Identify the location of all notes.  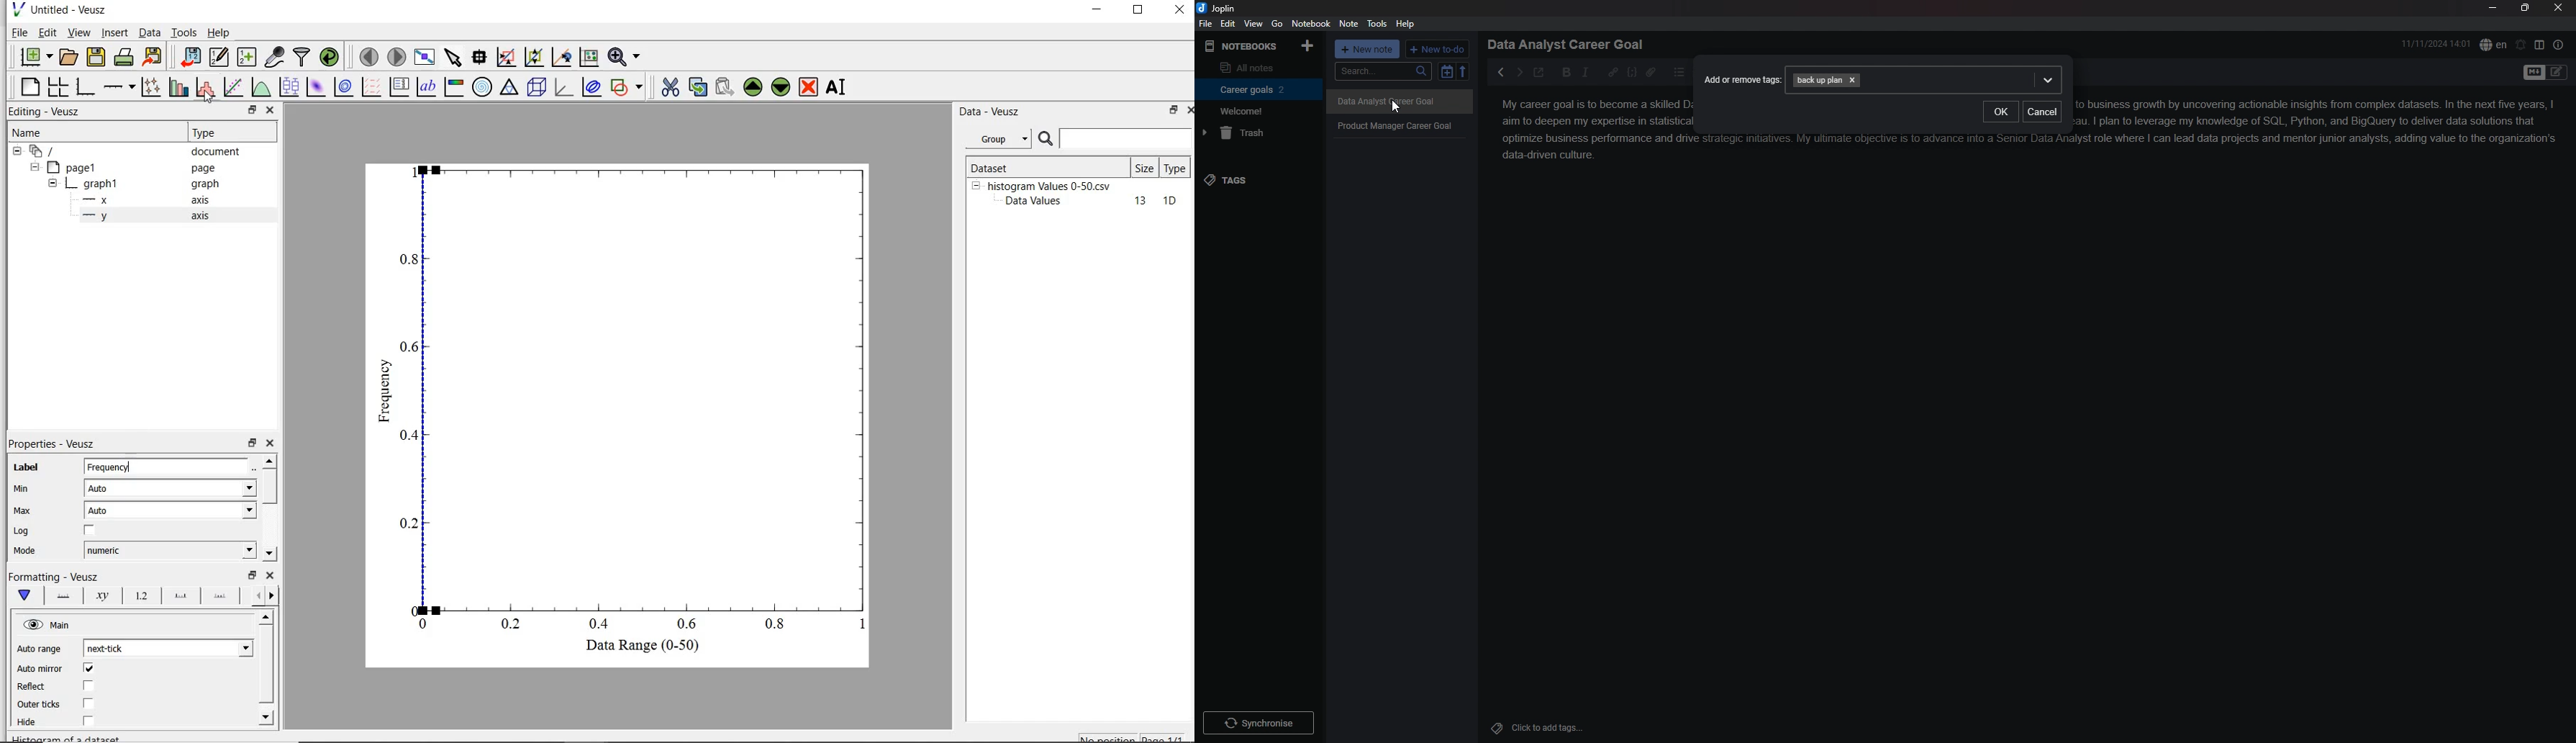
(1256, 66).